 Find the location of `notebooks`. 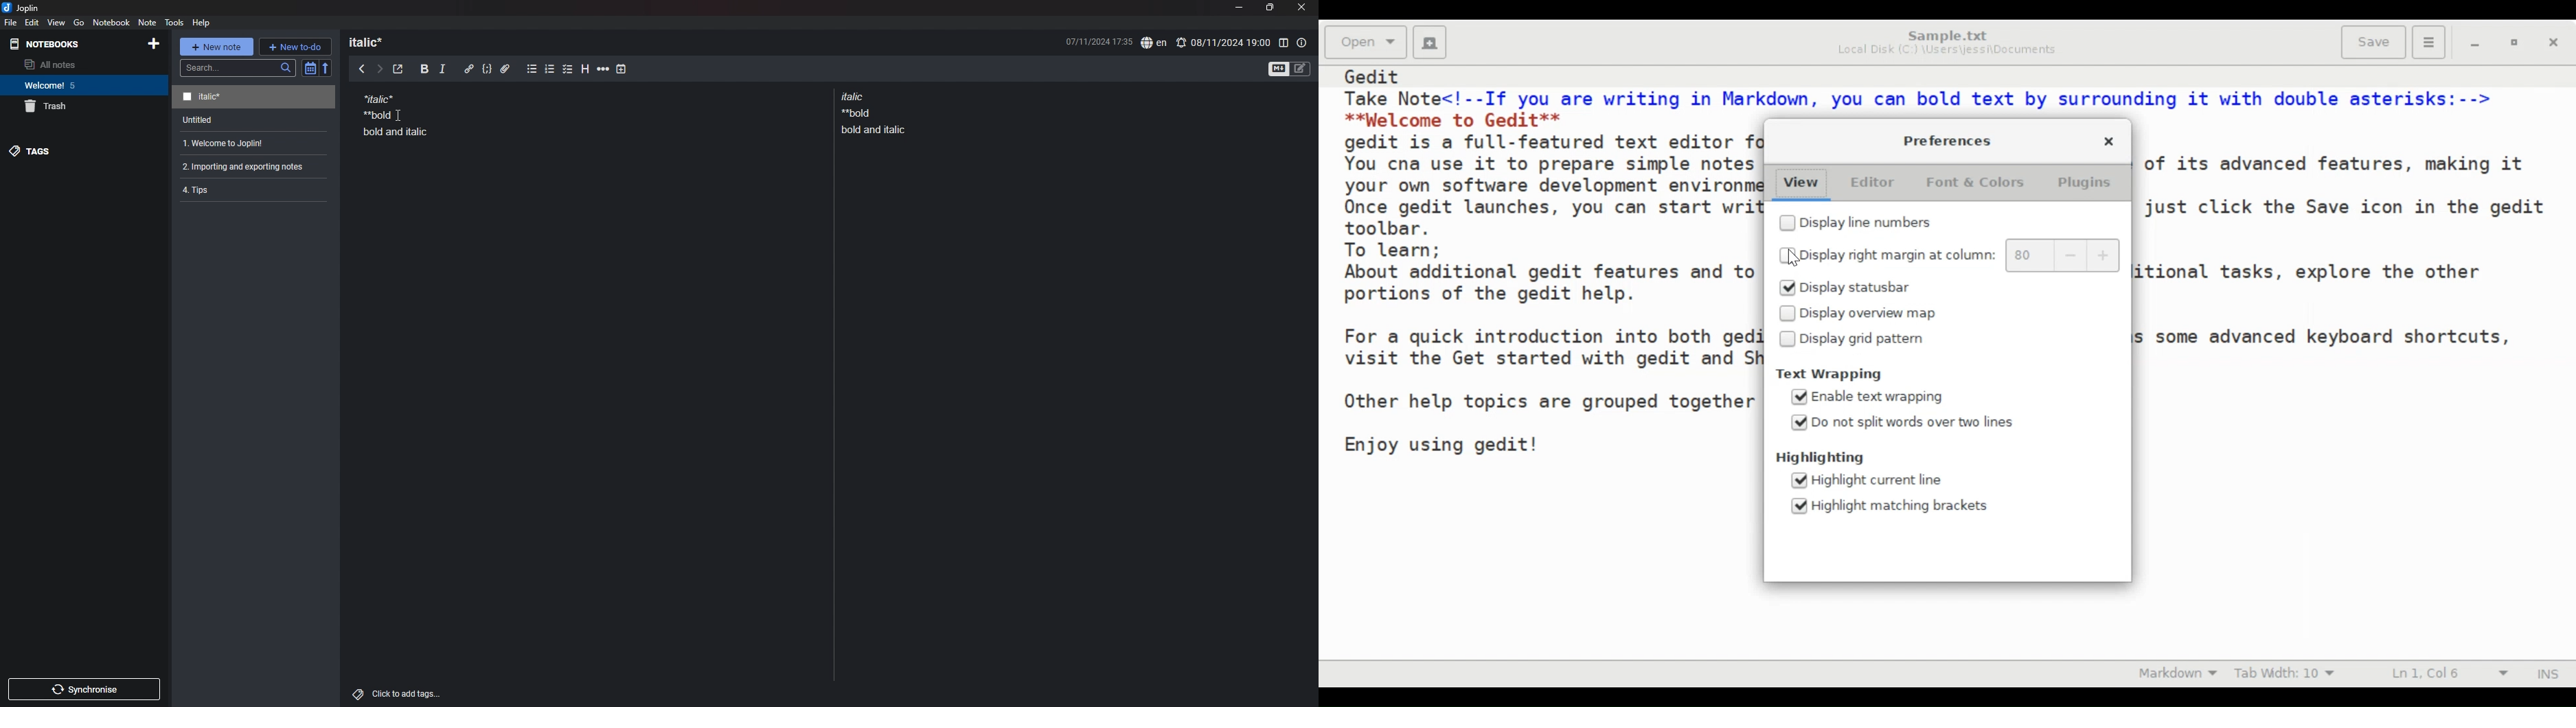

notebooks is located at coordinates (48, 44).